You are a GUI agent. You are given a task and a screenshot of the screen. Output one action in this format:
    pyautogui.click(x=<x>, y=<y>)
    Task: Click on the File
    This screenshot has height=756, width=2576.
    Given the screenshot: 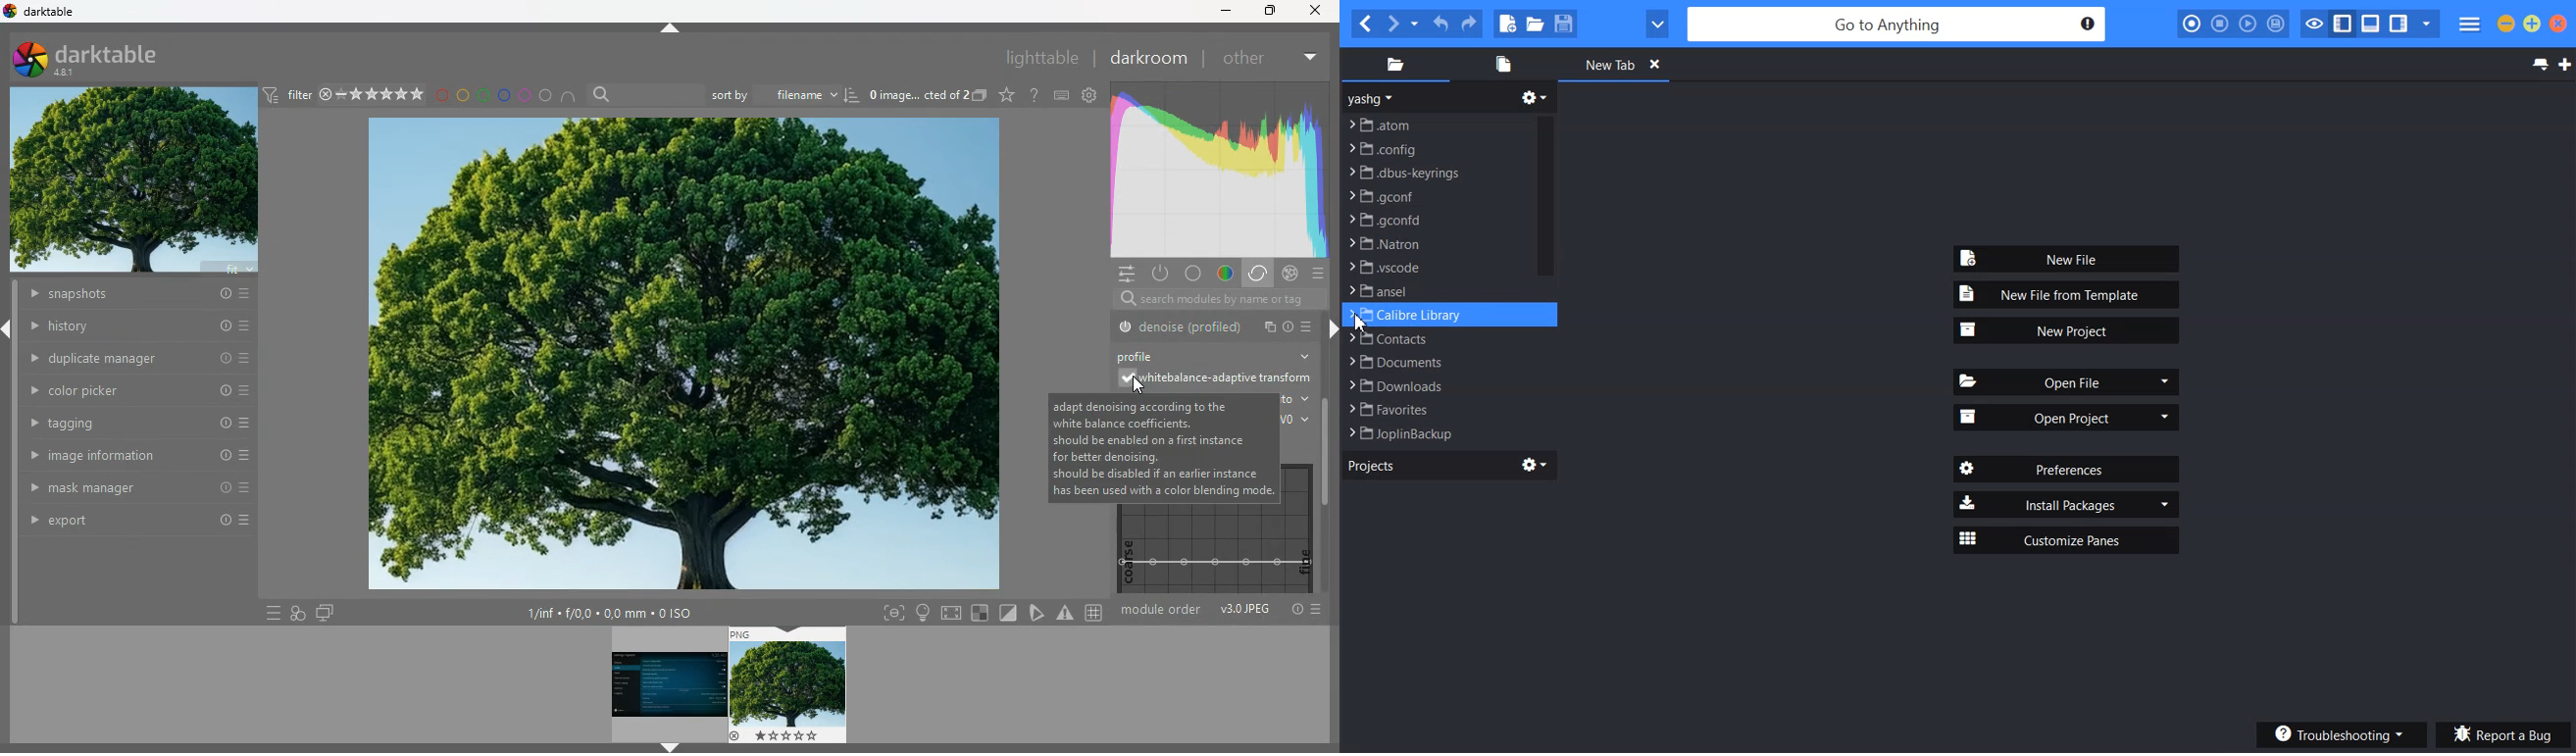 What is the action you would take?
    pyautogui.click(x=1434, y=340)
    